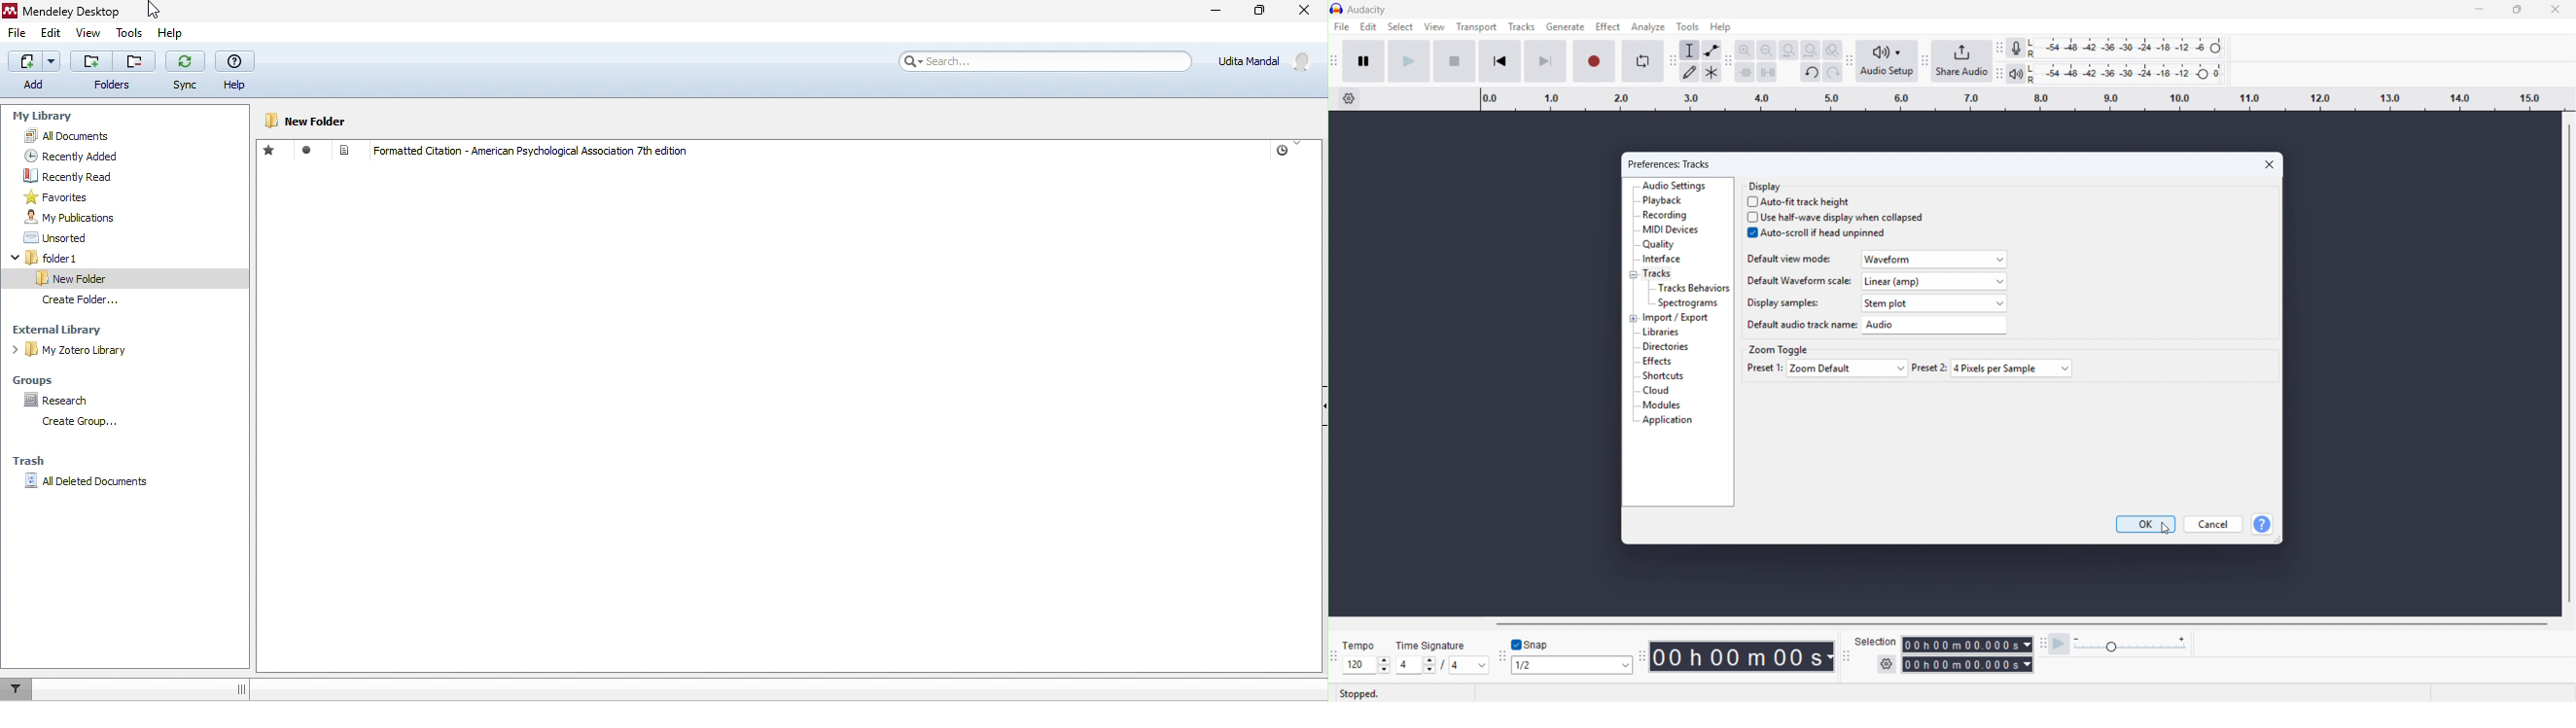  I want to click on share audio toolbar, so click(1924, 61).